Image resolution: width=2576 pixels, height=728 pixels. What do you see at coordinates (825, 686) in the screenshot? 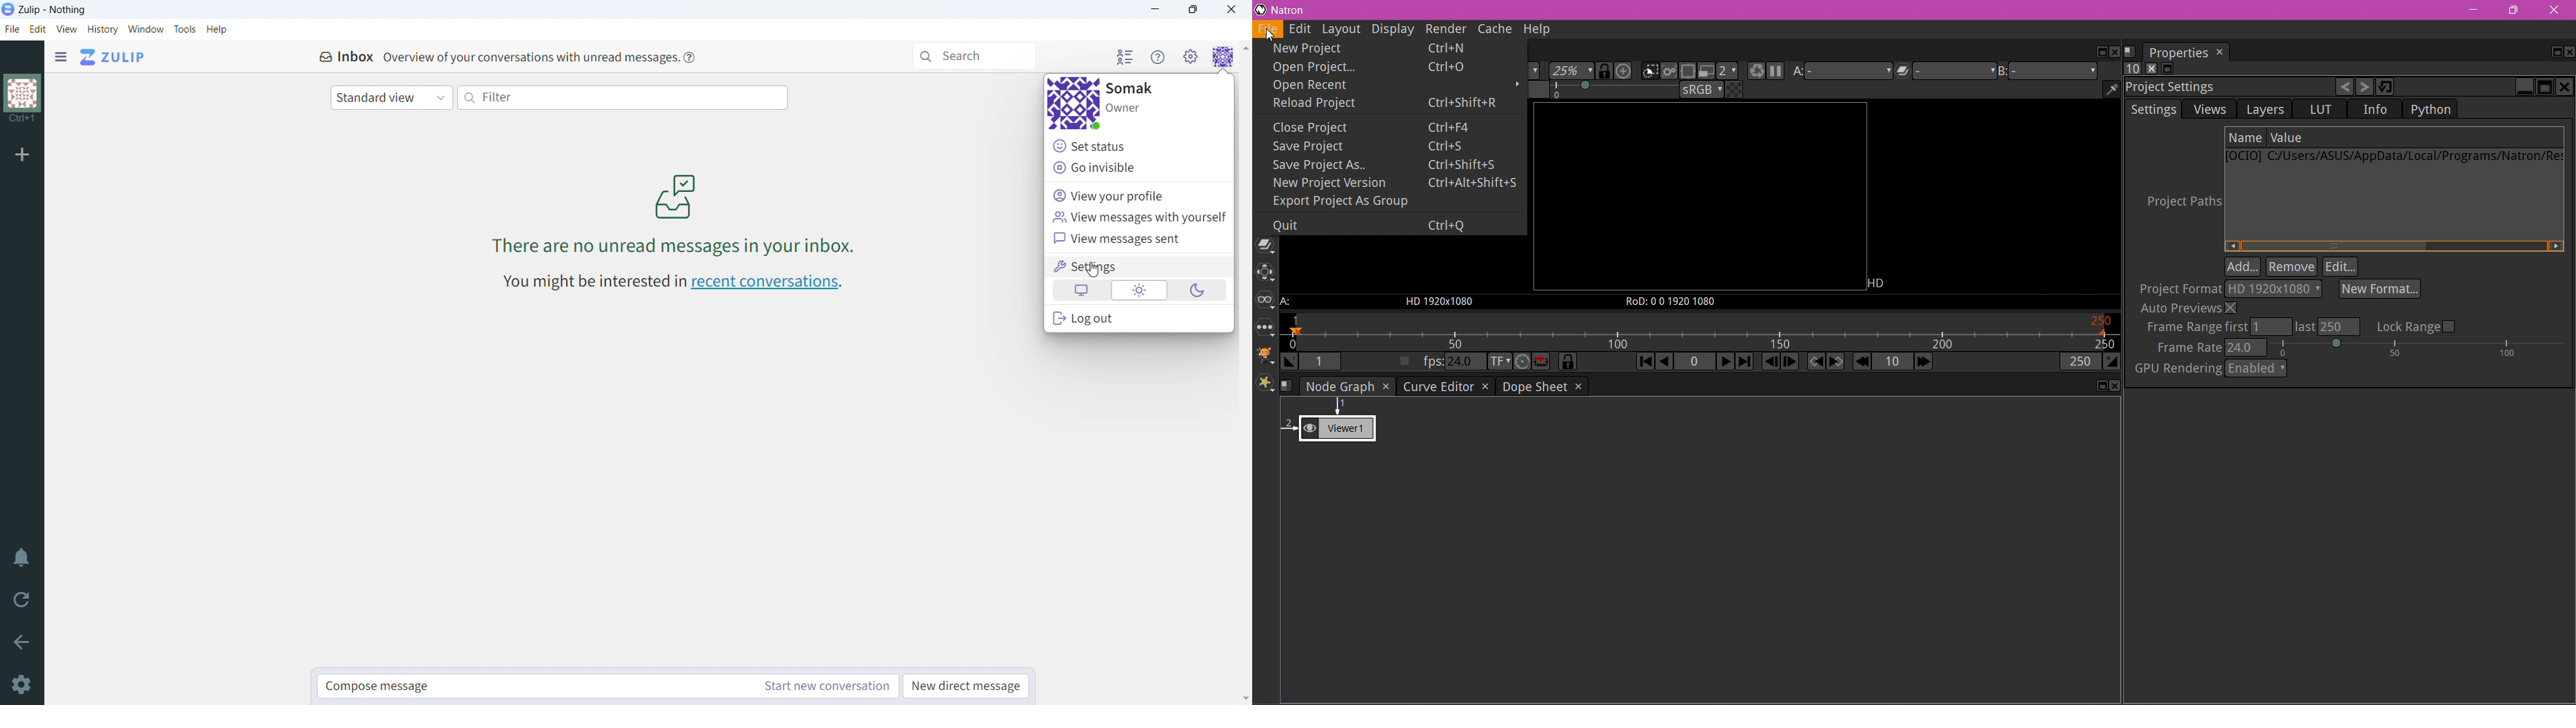
I see `start new conversation` at bounding box center [825, 686].